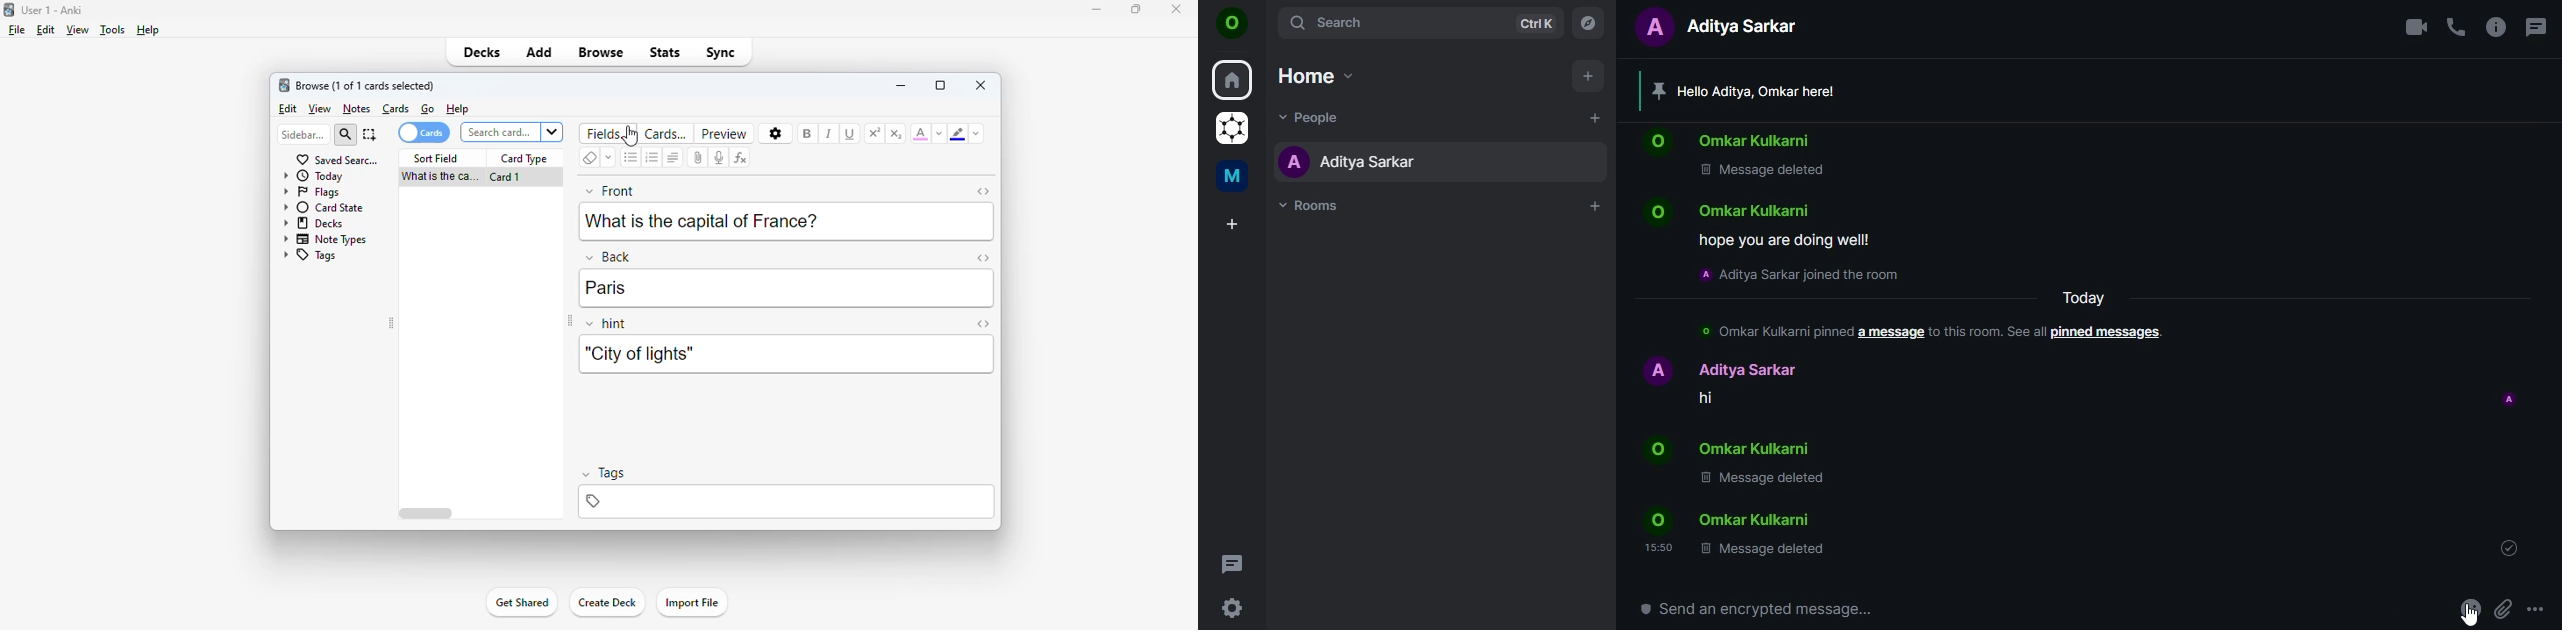 The image size is (2576, 644). Describe the element at coordinates (289, 109) in the screenshot. I see `edit` at that location.